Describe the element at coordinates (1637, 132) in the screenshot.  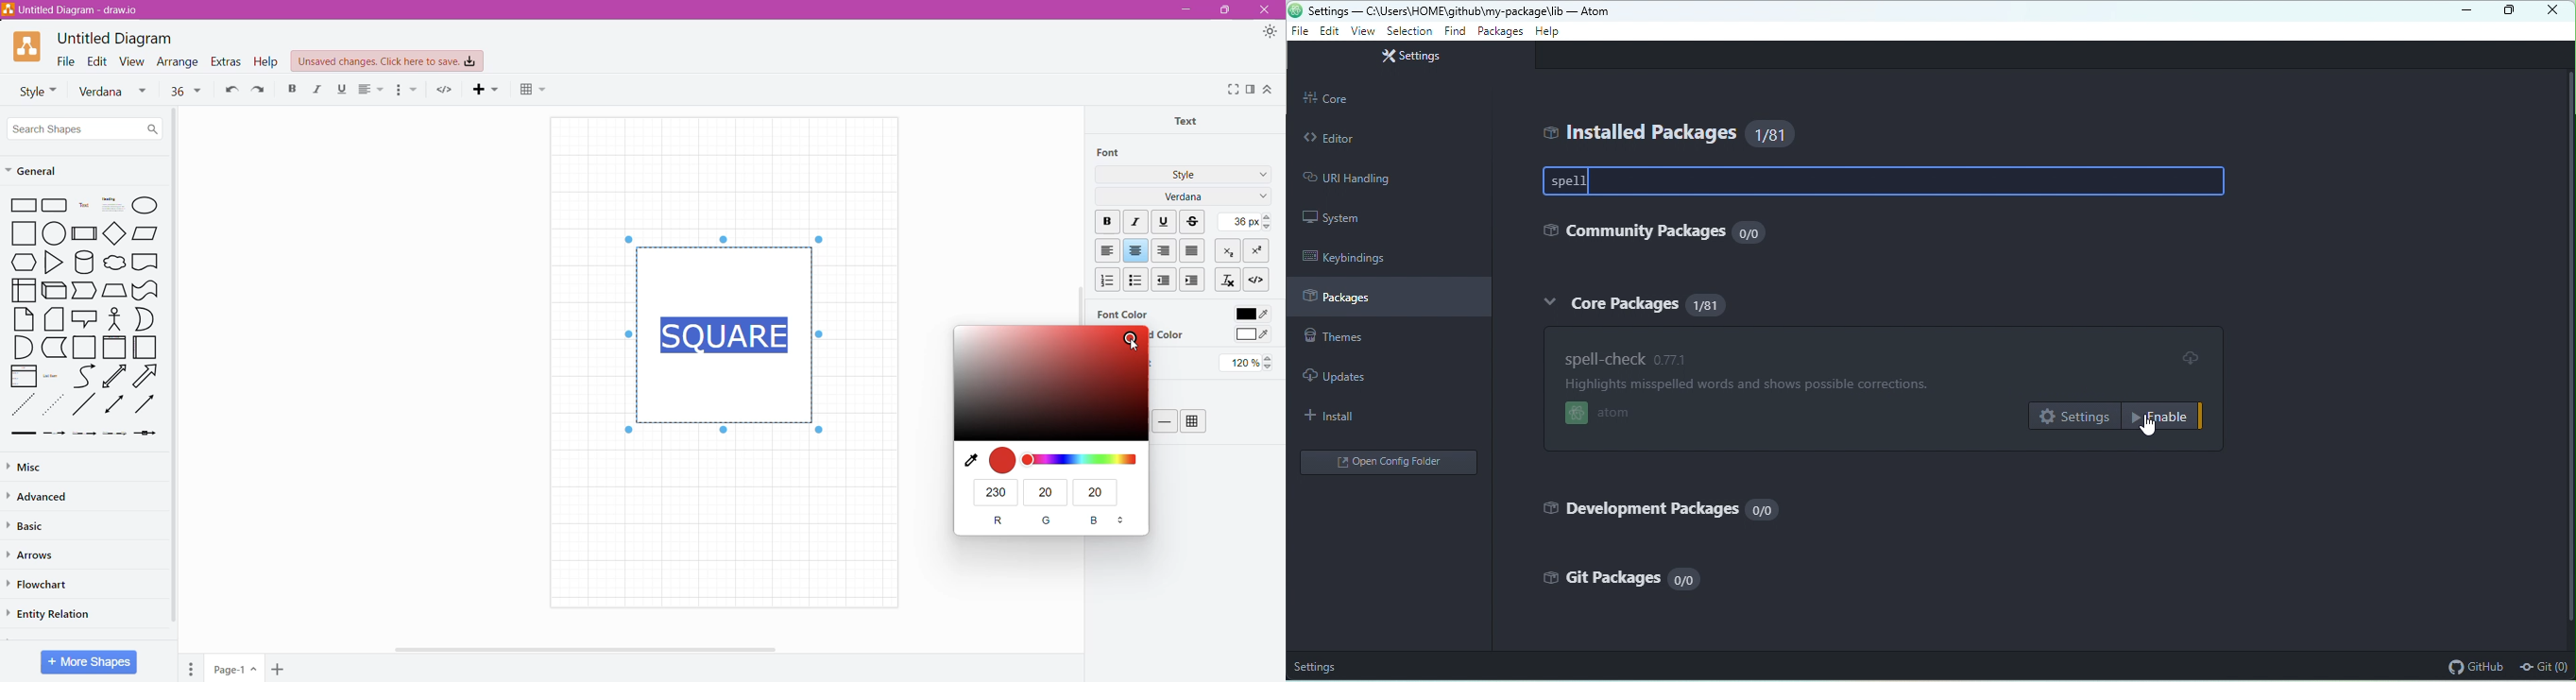
I see `installed packages` at that location.